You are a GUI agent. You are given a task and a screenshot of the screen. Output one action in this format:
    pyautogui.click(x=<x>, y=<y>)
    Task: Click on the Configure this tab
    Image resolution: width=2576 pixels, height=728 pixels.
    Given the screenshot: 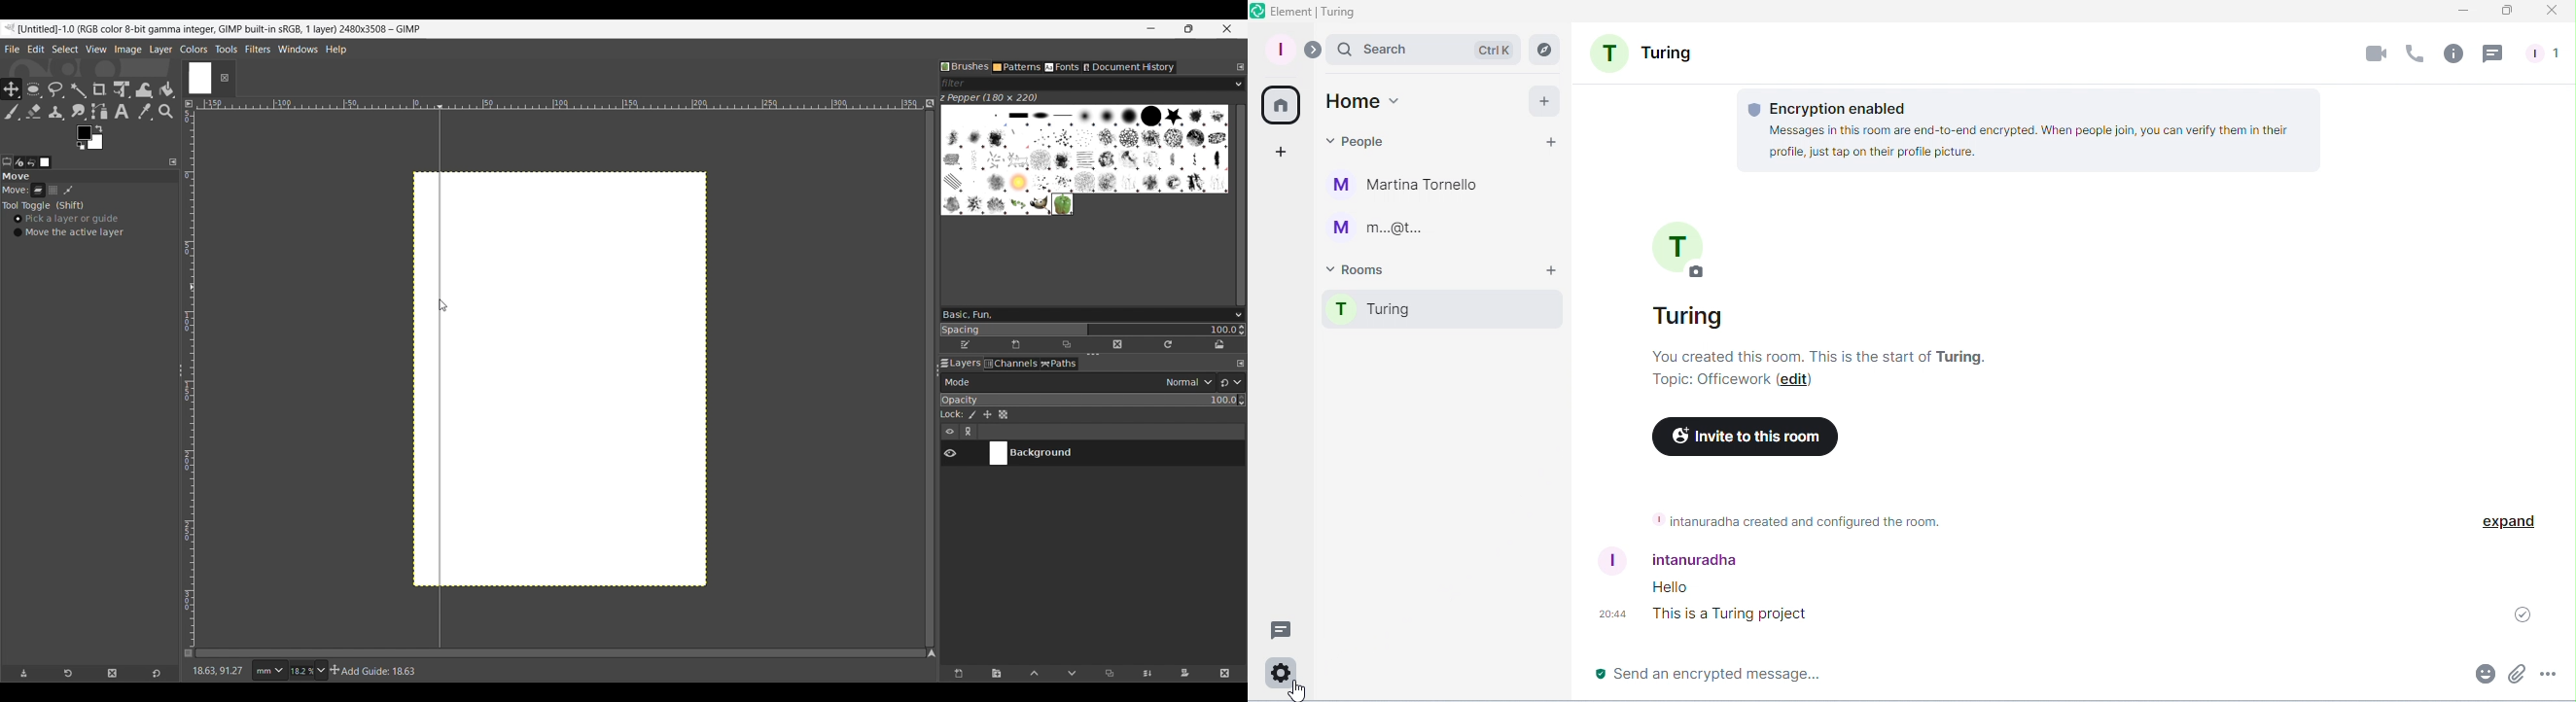 What is the action you would take?
    pyautogui.click(x=1240, y=363)
    